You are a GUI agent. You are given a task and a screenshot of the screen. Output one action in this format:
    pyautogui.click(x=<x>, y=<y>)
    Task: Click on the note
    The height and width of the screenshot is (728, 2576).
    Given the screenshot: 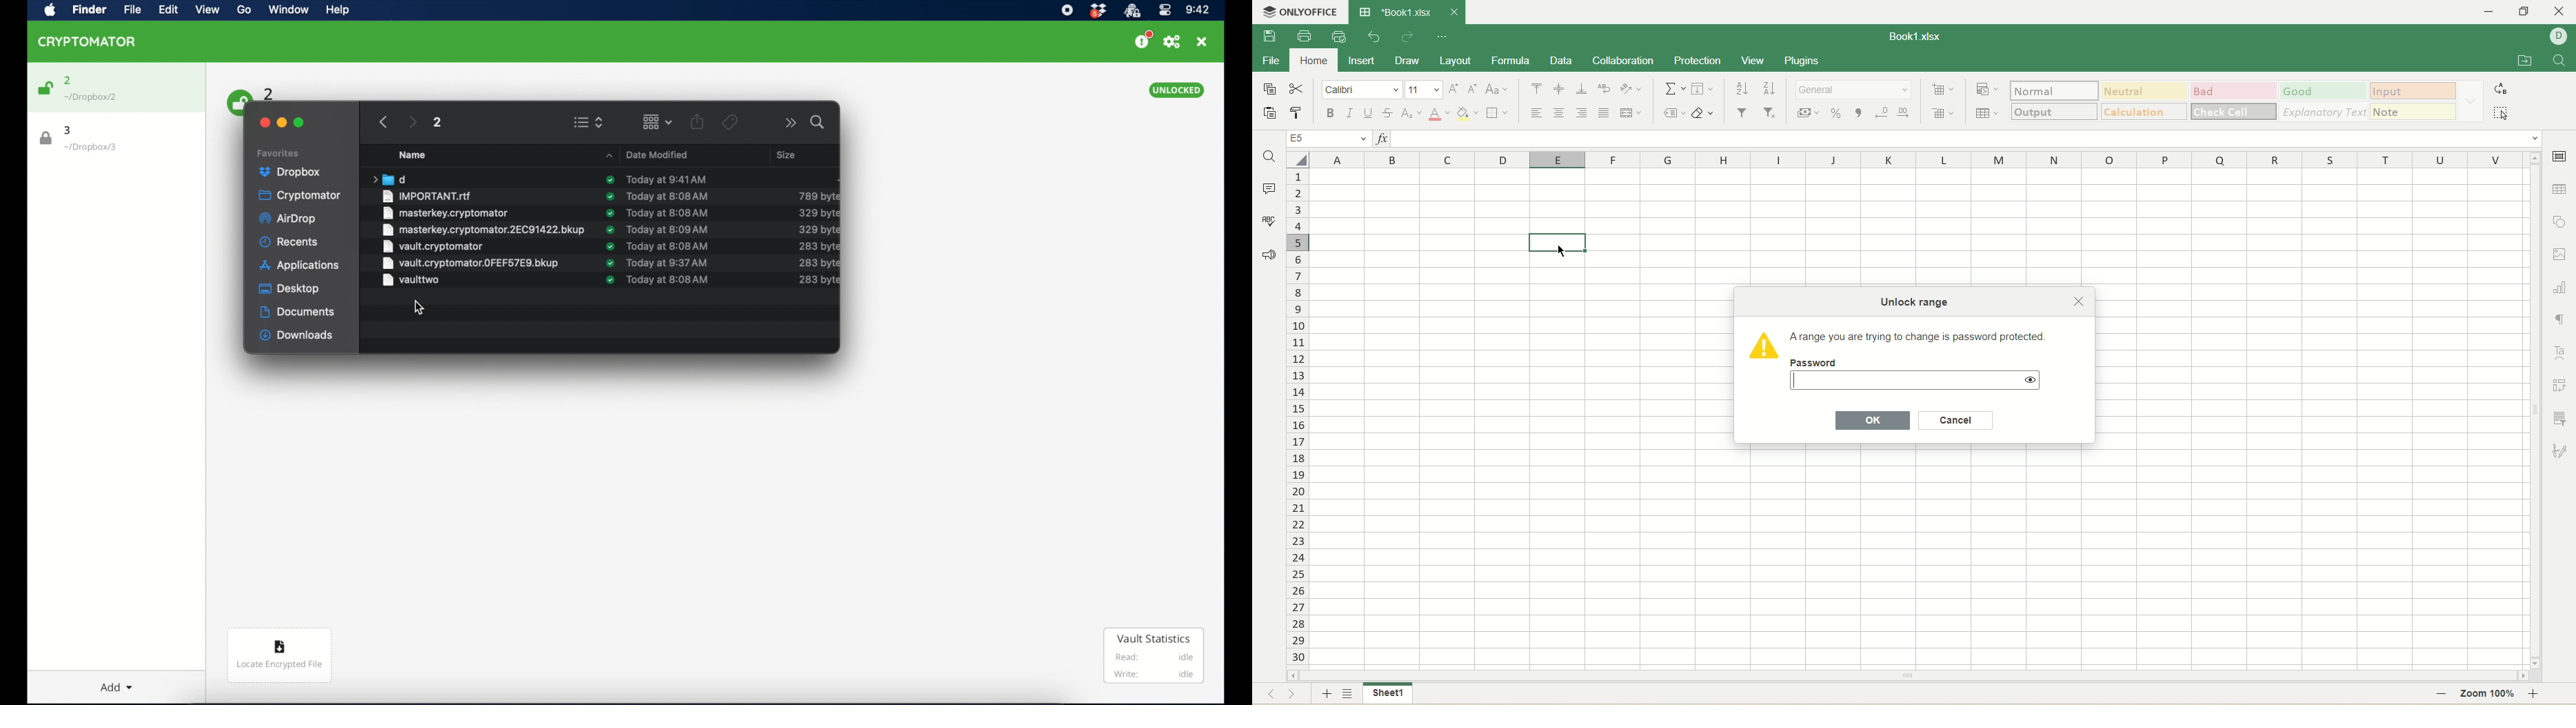 What is the action you would take?
    pyautogui.click(x=2413, y=112)
    